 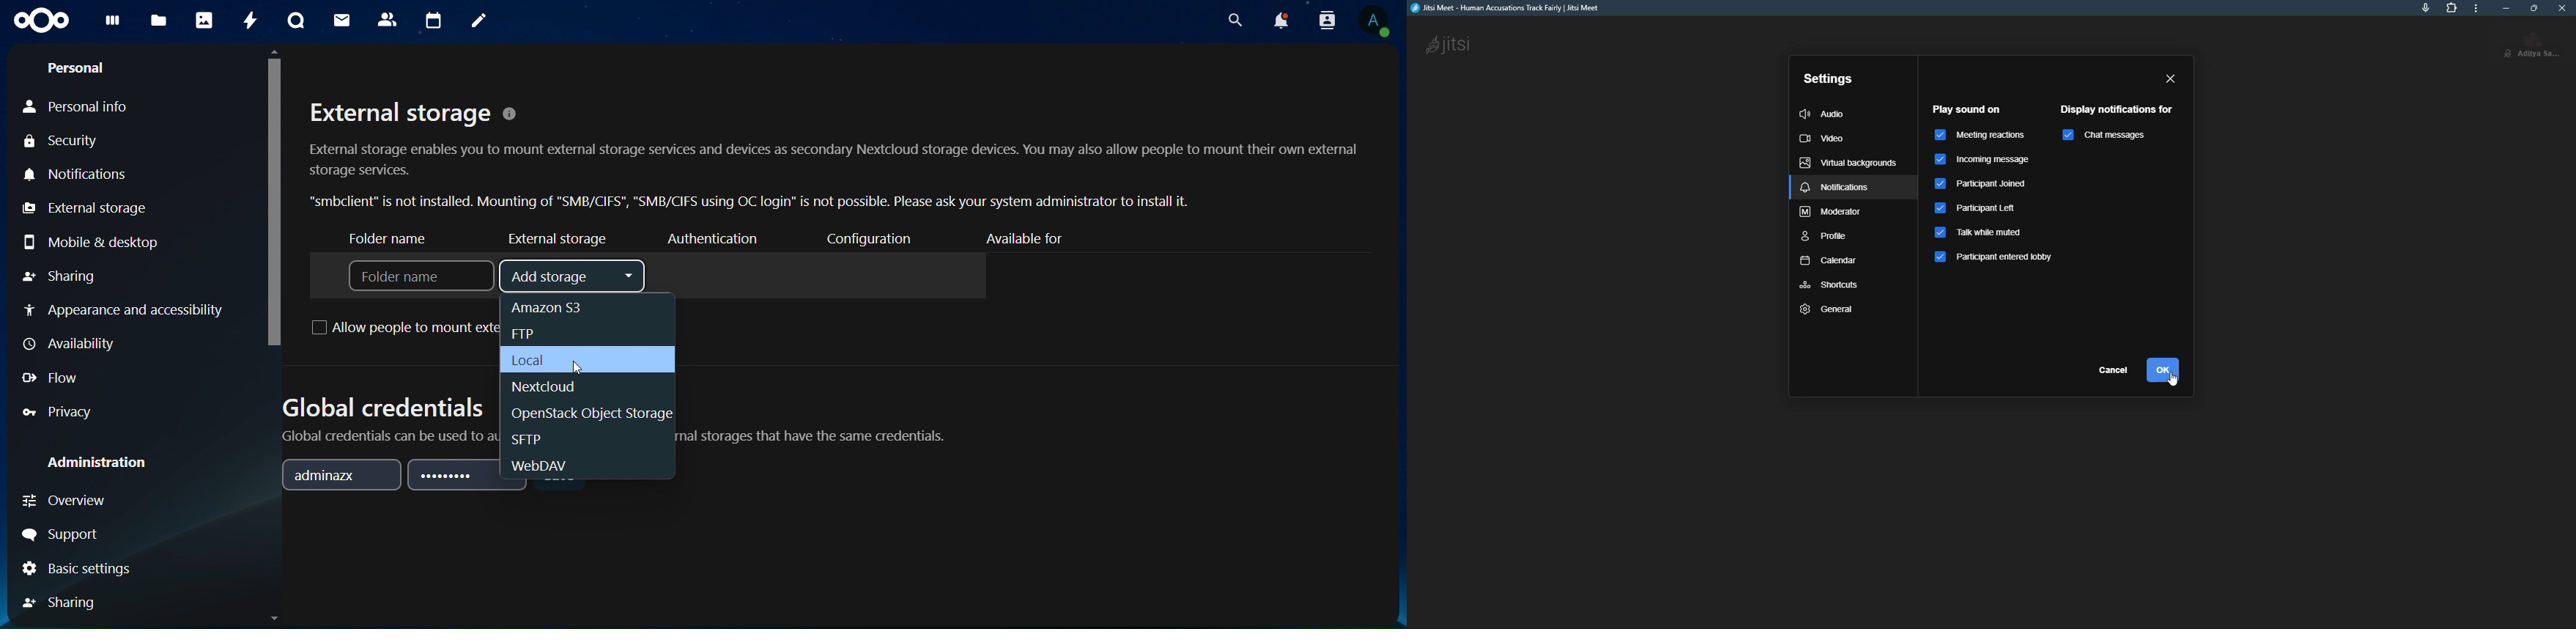 I want to click on search contacts, so click(x=1327, y=21).